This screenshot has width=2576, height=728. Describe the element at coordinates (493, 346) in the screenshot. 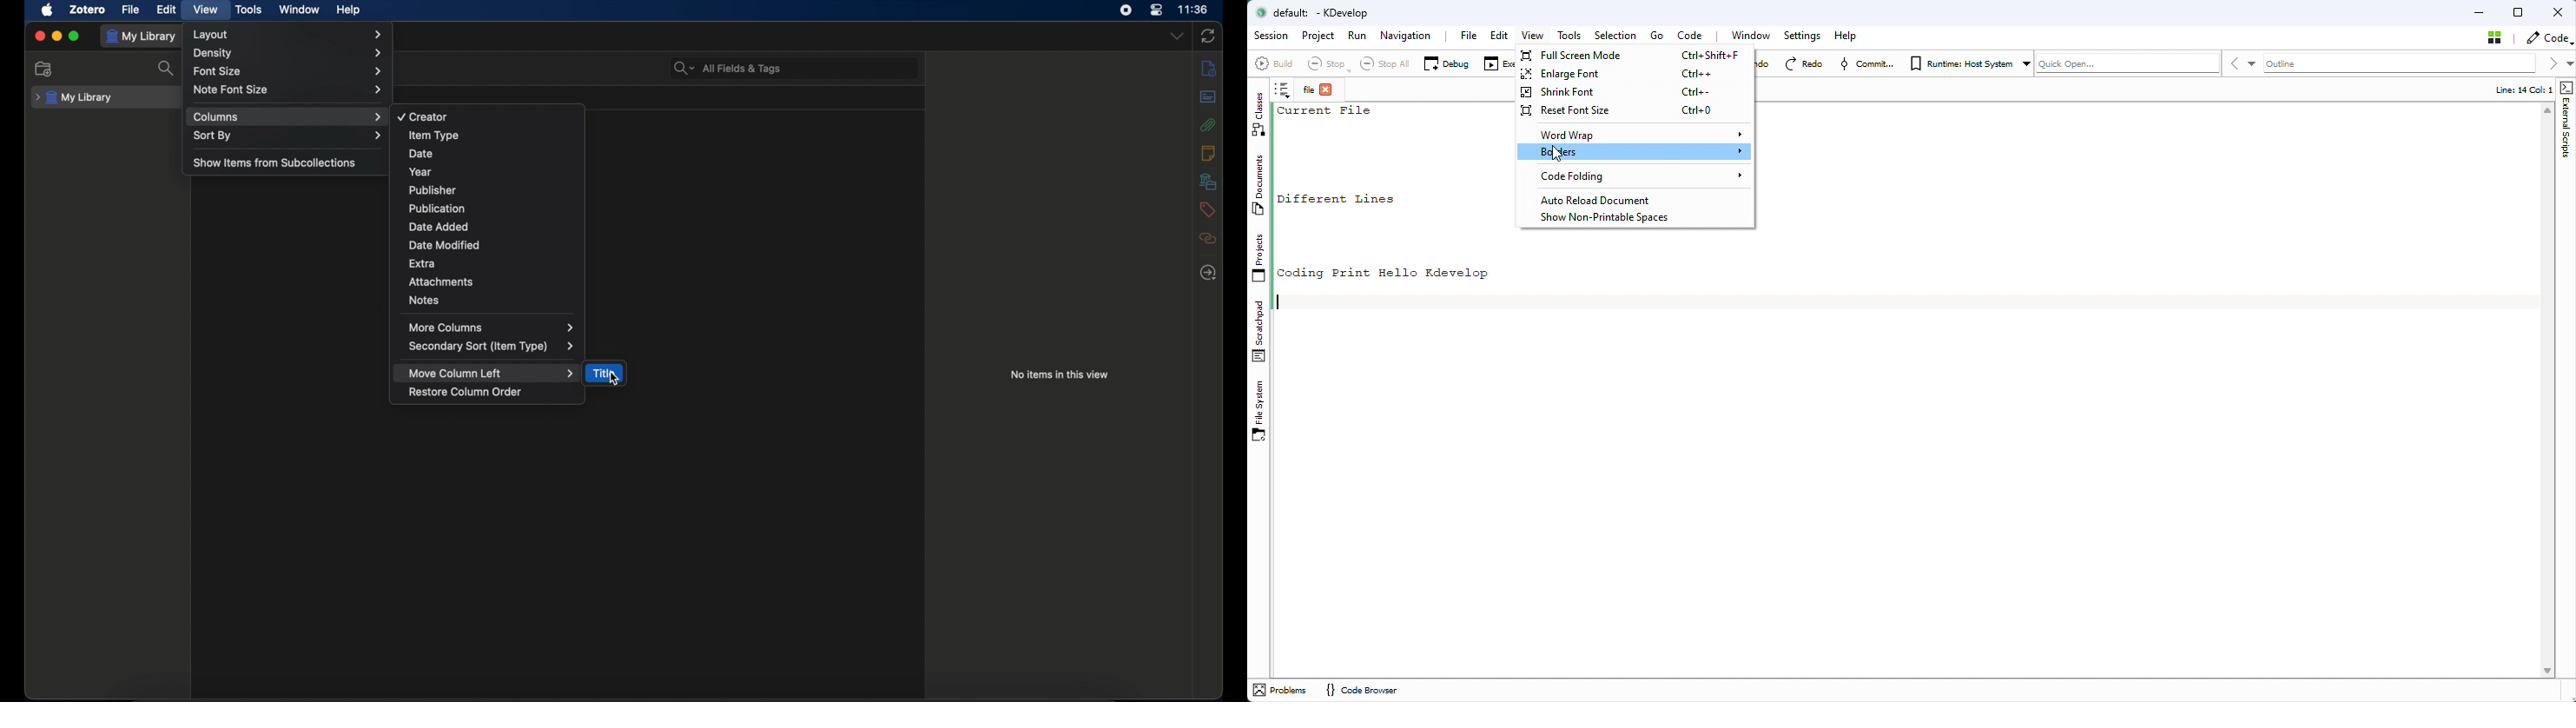

I see `secondary sort (item type)` at that location.